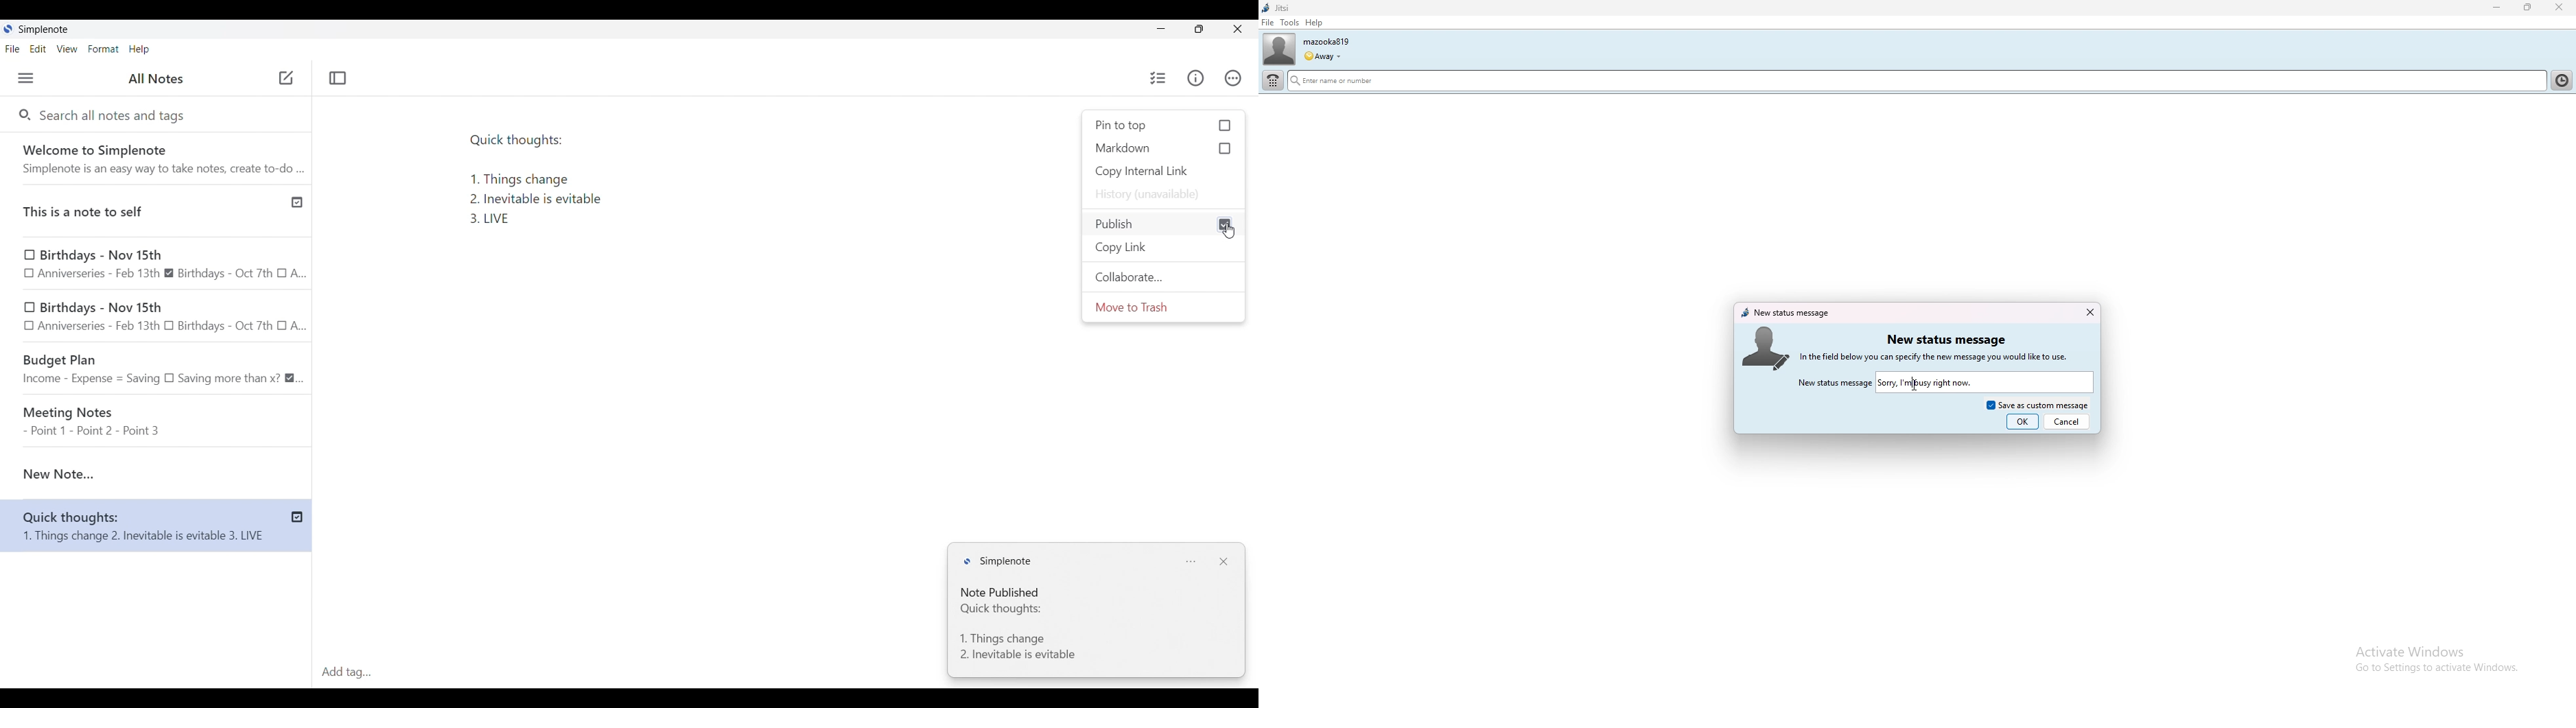 This screenshot has height=728, width=2576. What do you see at coordinates (157, 416) in the screenshot?
I see `Meeting Notes` at bounding box center [157, 416].